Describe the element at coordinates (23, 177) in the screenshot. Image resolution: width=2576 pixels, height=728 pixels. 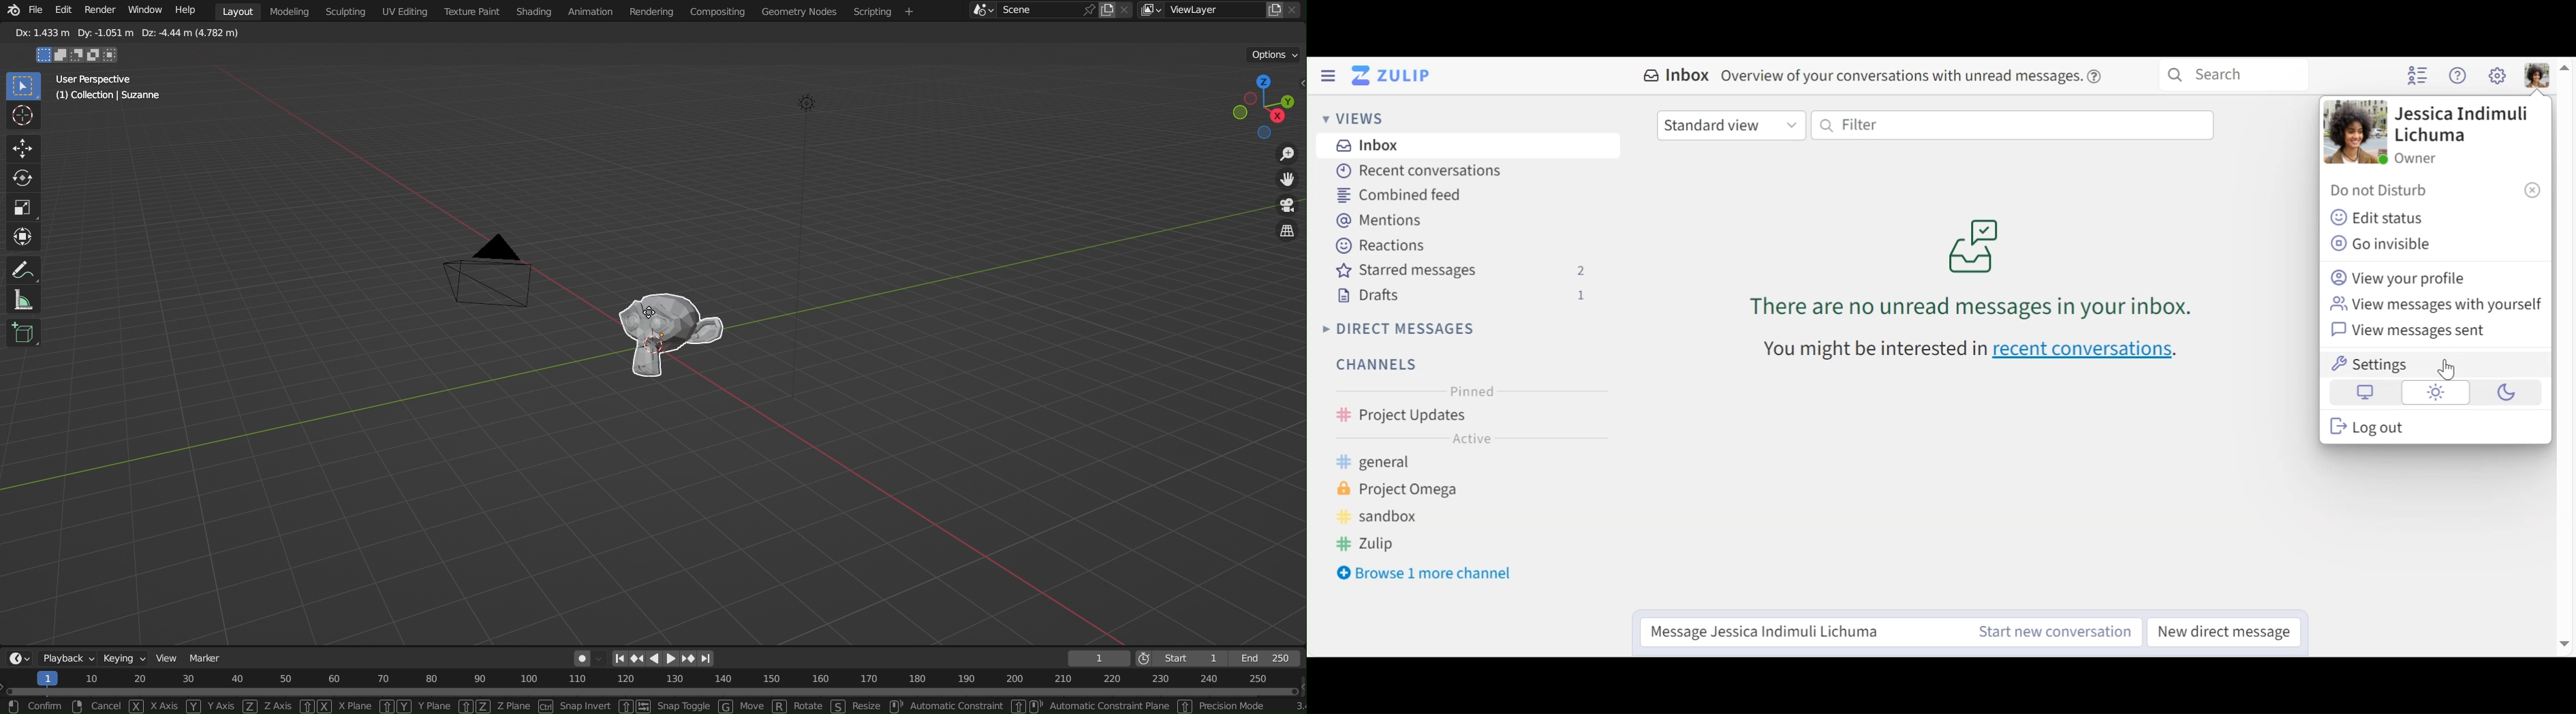
I see `Rotate` at that location.